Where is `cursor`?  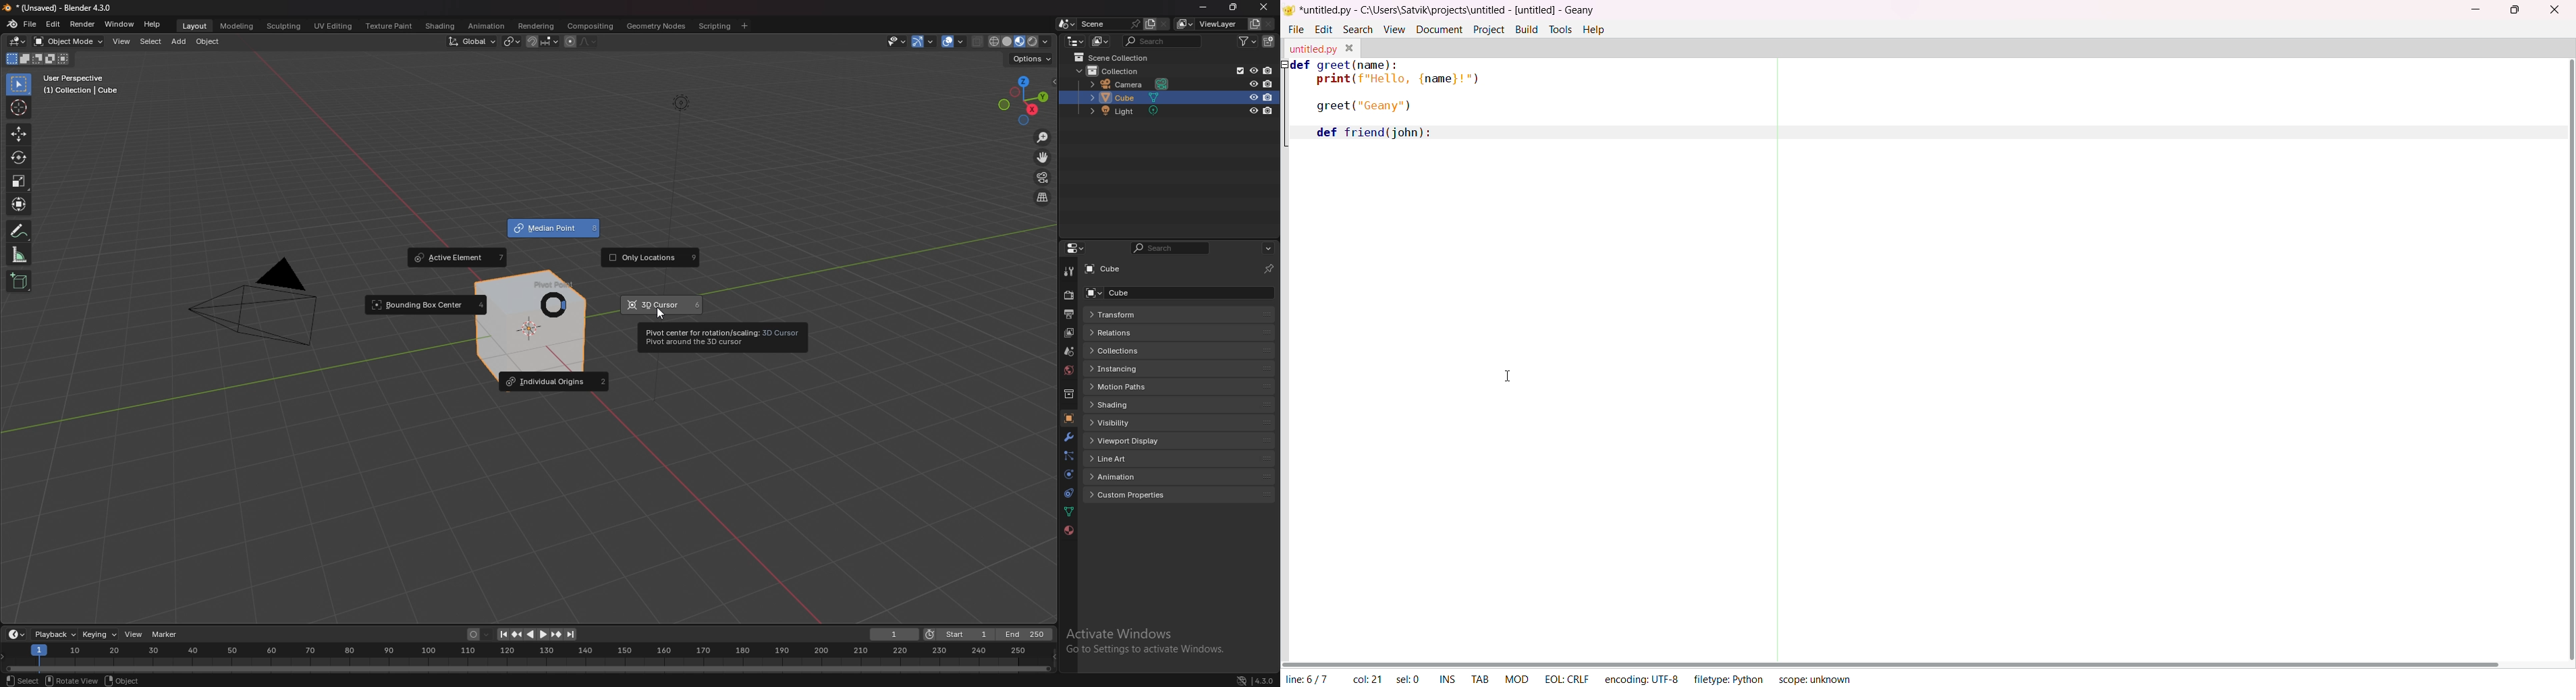 cursor is located at coordinates (18, 107).